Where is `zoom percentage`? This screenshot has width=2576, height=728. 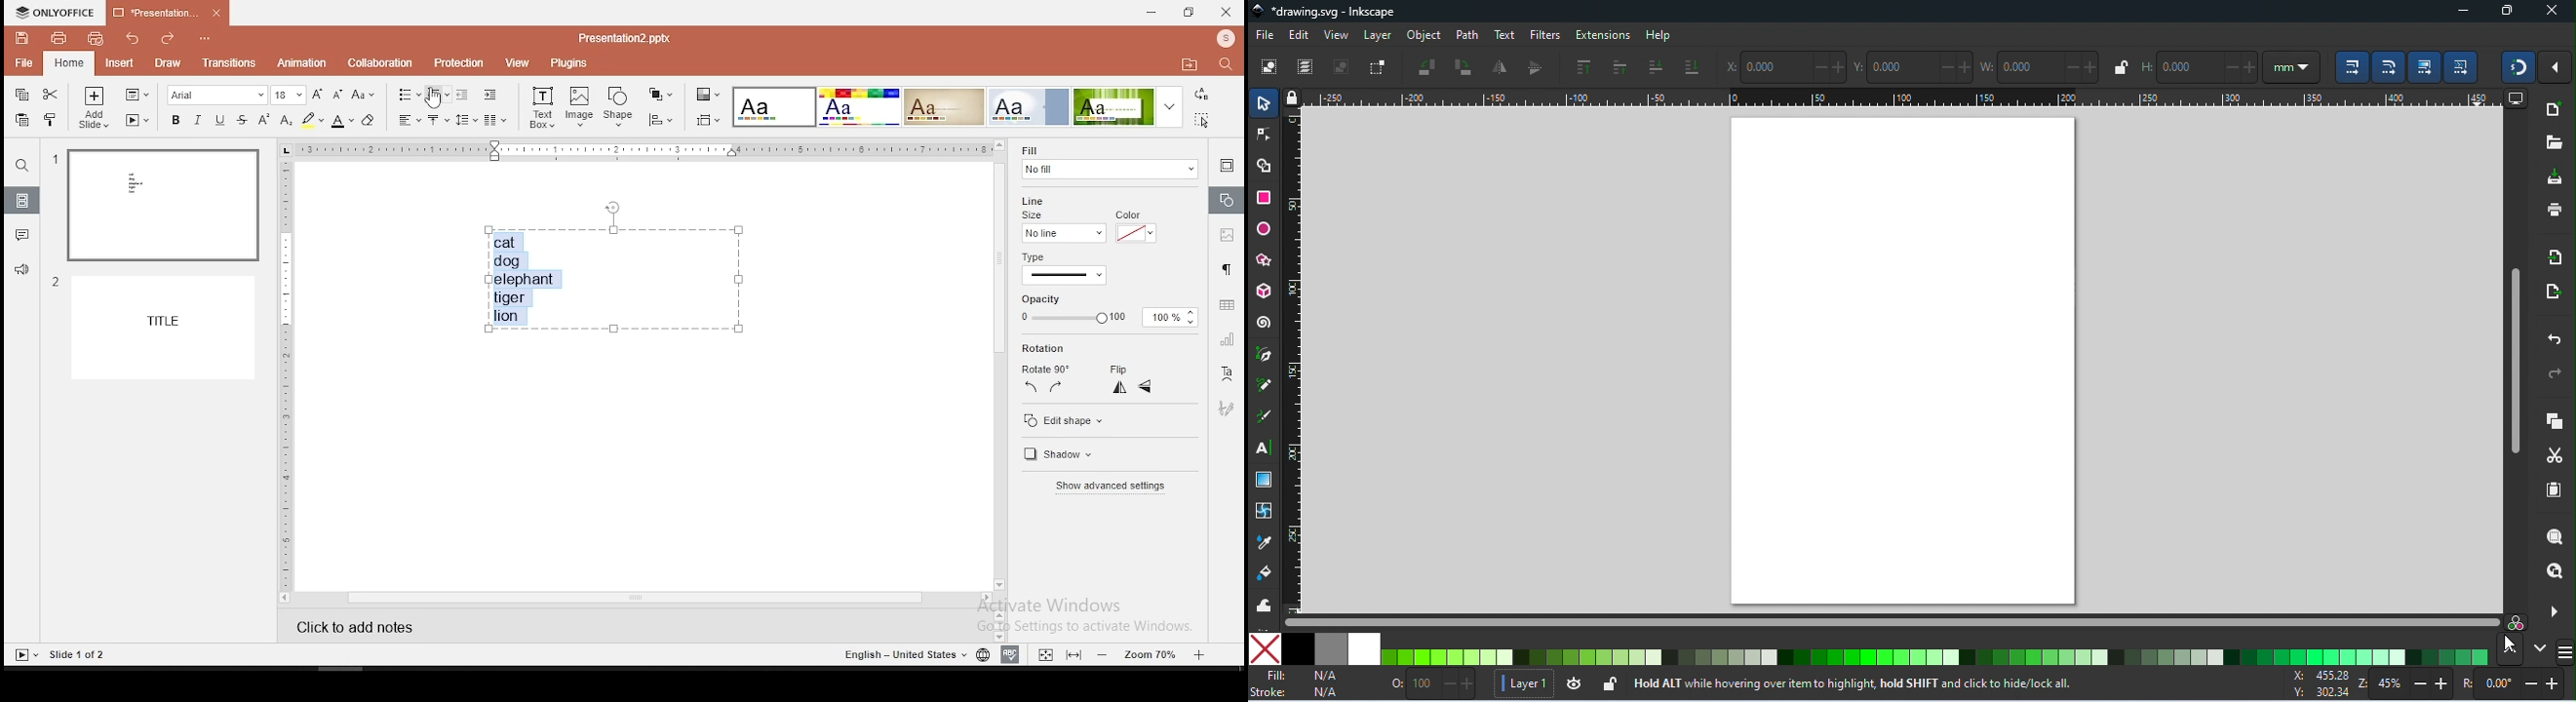 zoom percentage is located at coordinates (2406, 684).